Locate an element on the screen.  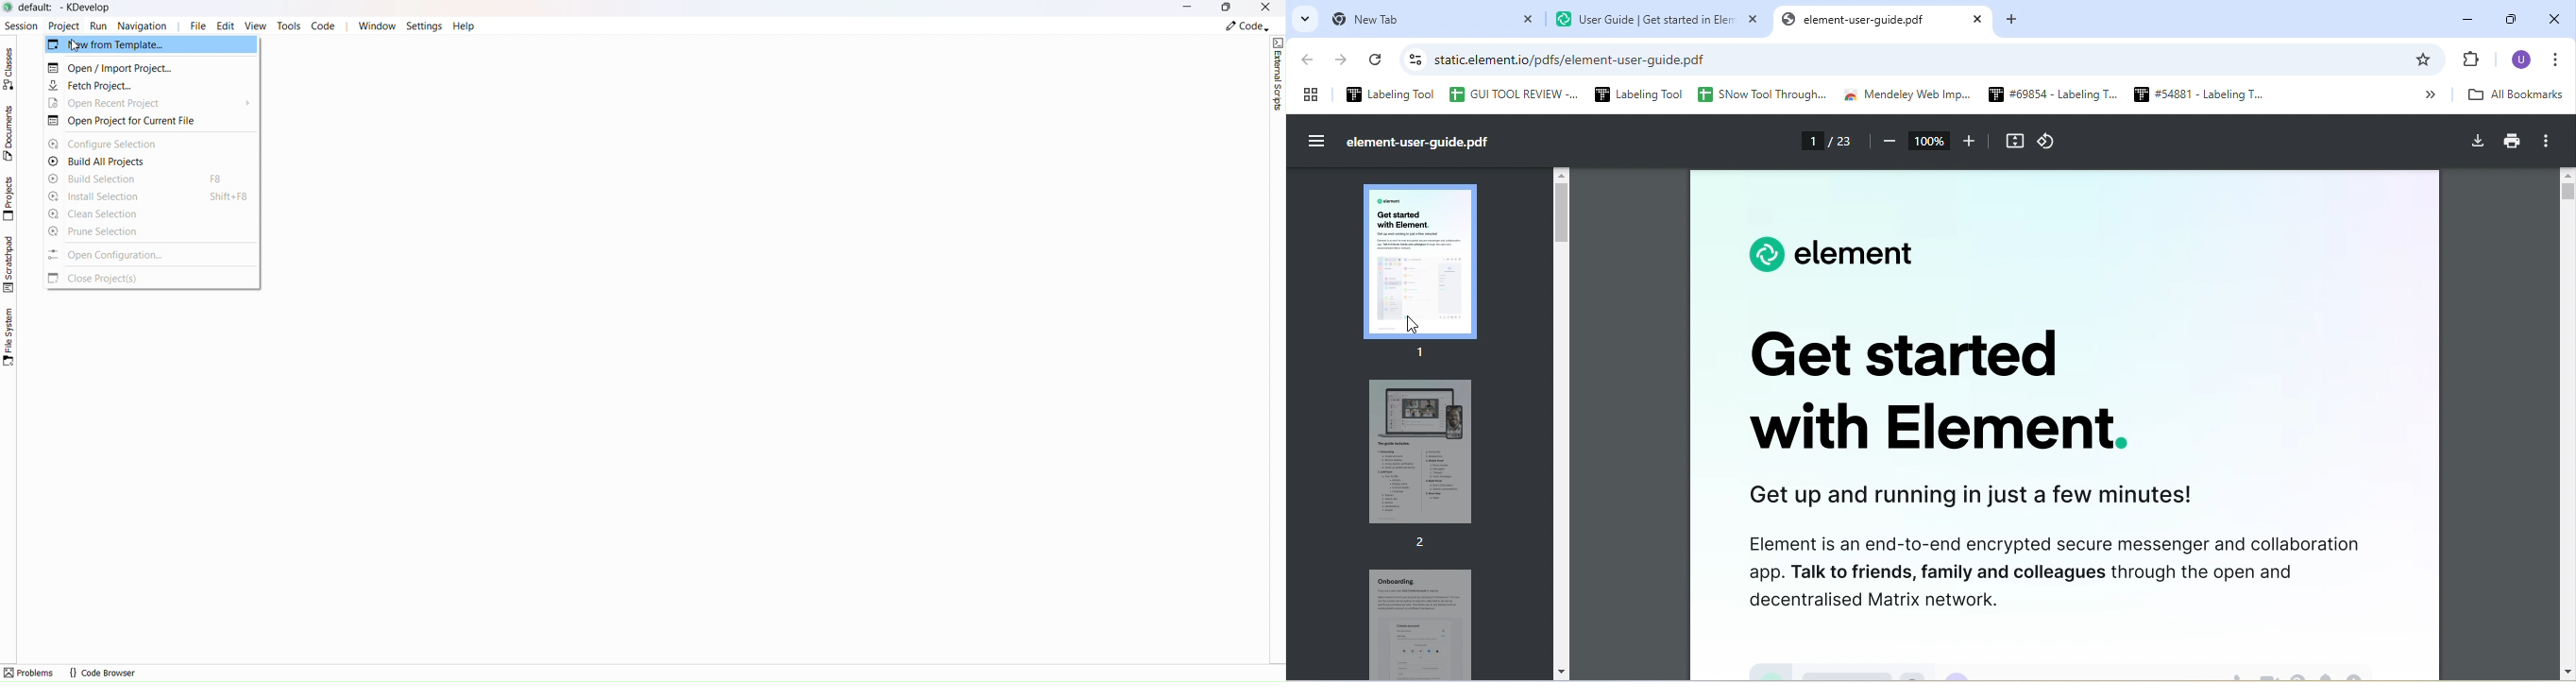
Collapse/Expand menu is located at coordinates (1319, 142).